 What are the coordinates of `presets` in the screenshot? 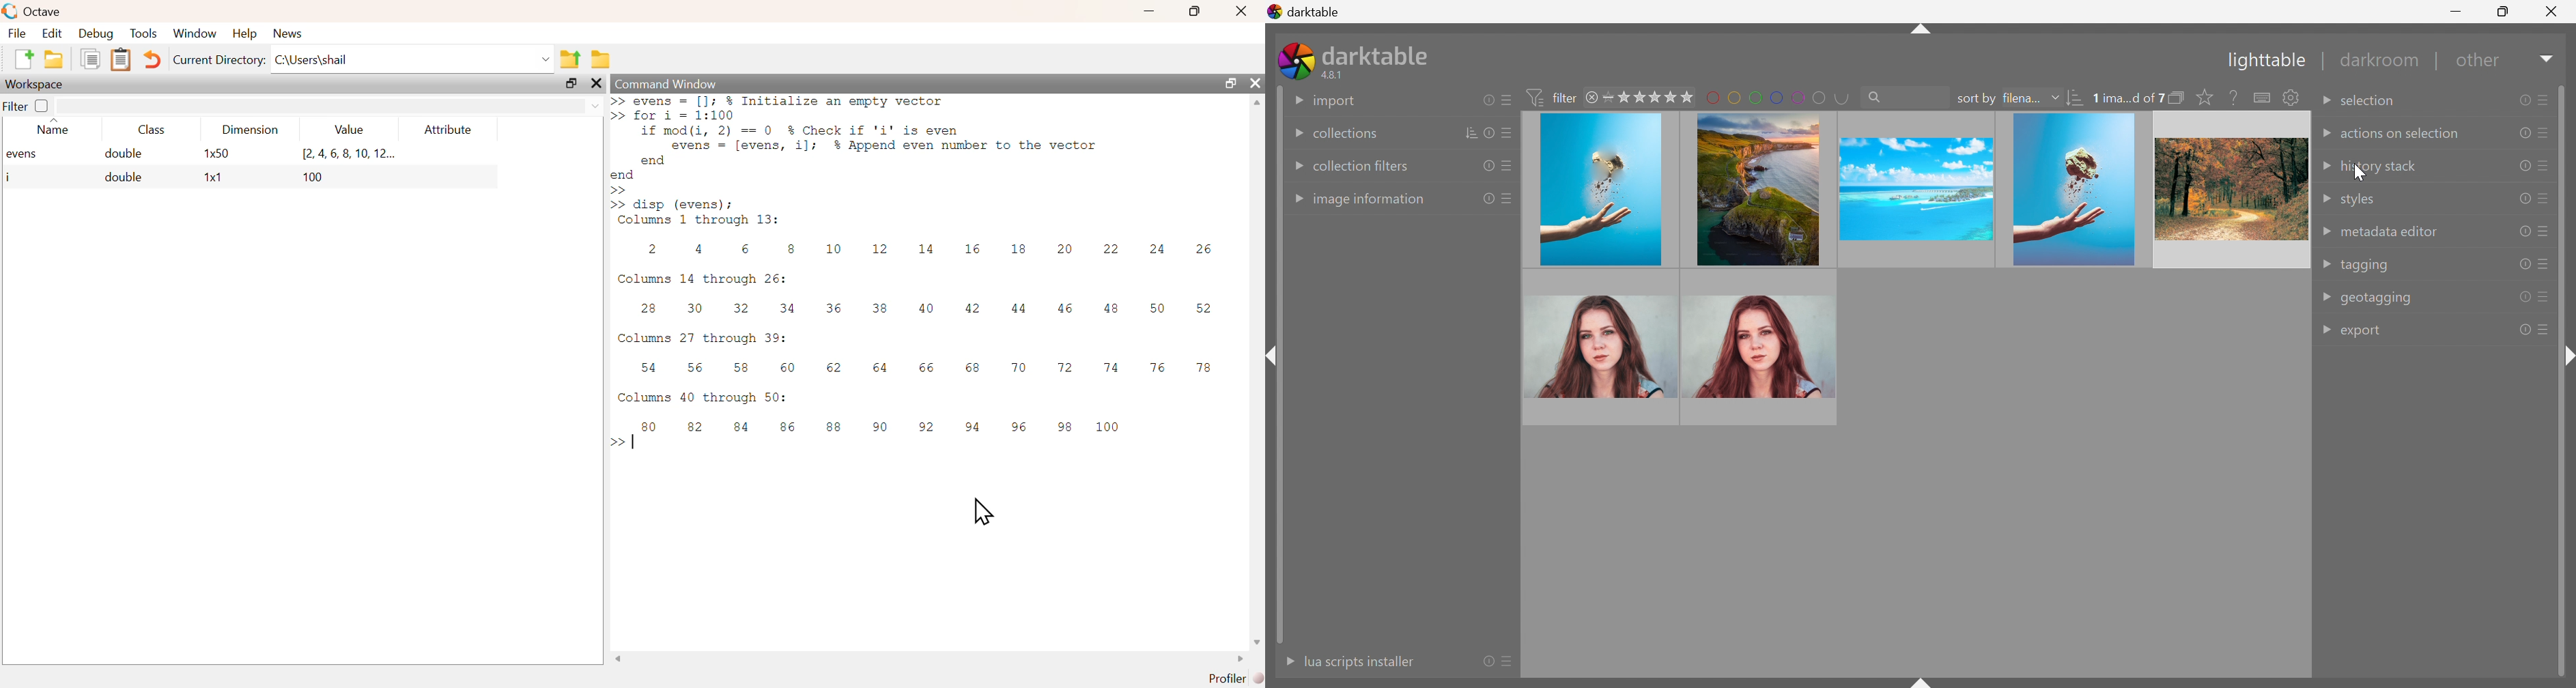 It's located at (2547, 132).